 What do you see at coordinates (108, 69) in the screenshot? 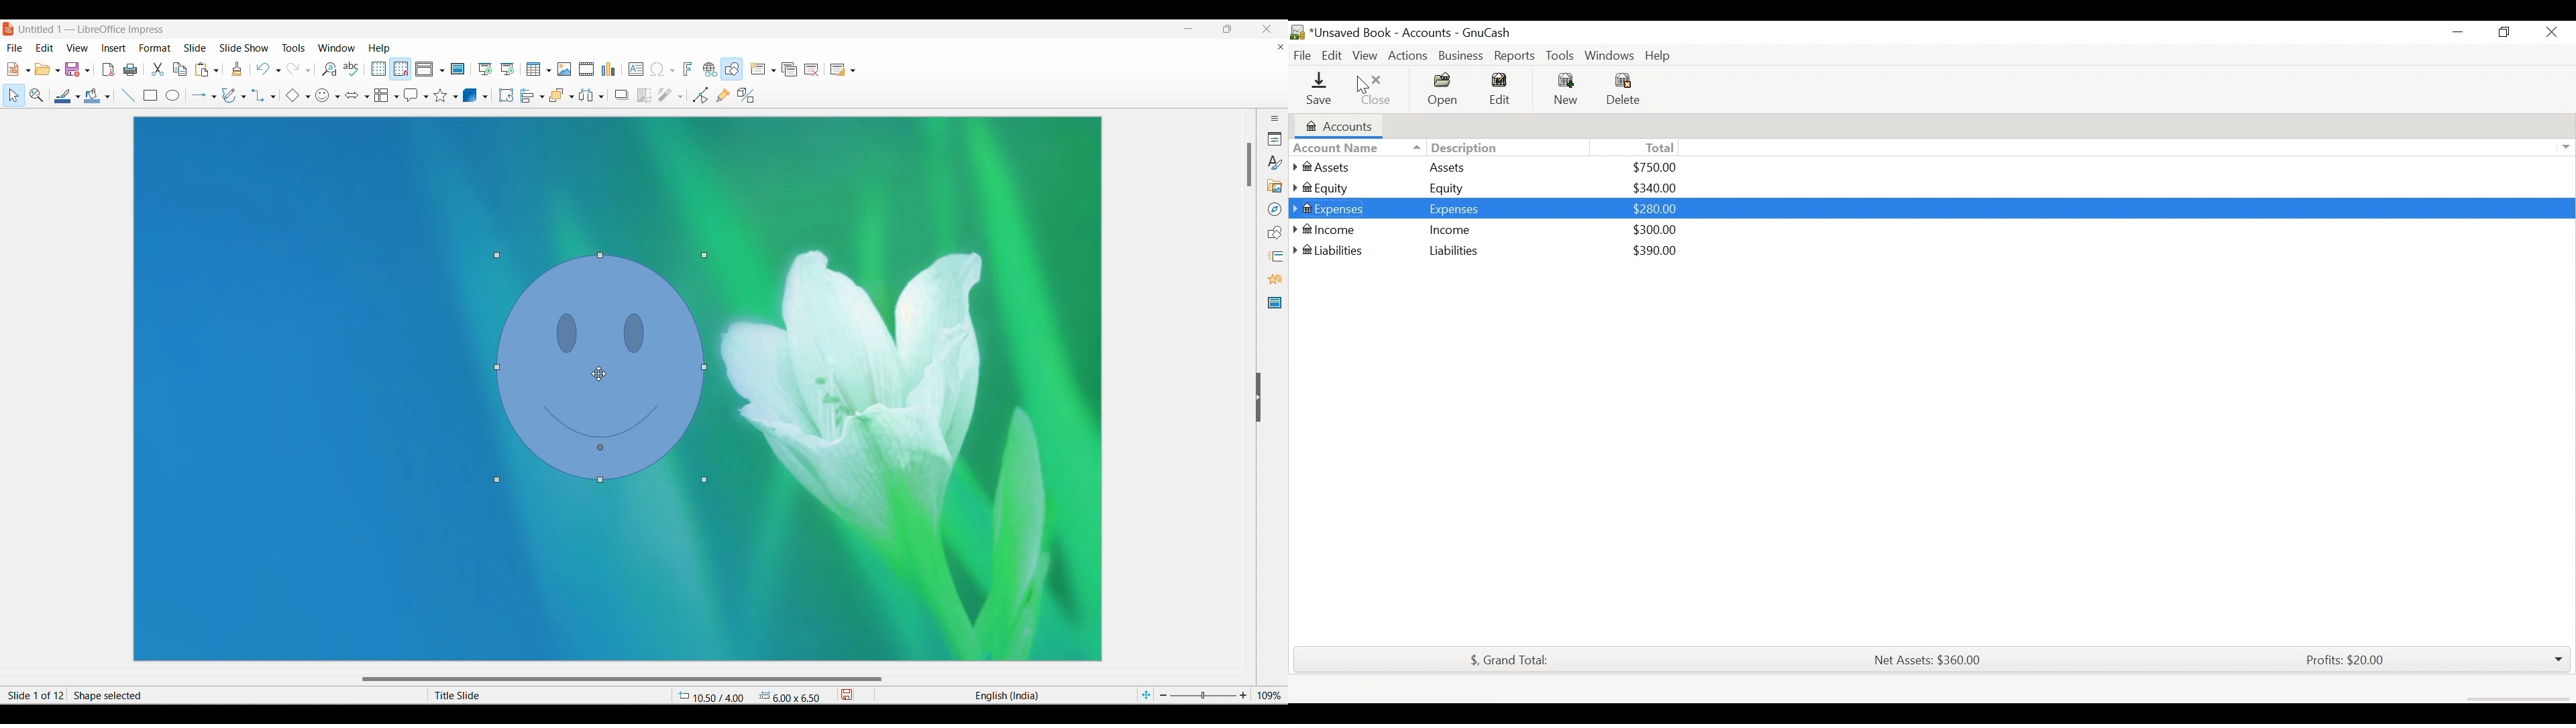
I see `Export directly as PDF` at bounding box center [108, 69].